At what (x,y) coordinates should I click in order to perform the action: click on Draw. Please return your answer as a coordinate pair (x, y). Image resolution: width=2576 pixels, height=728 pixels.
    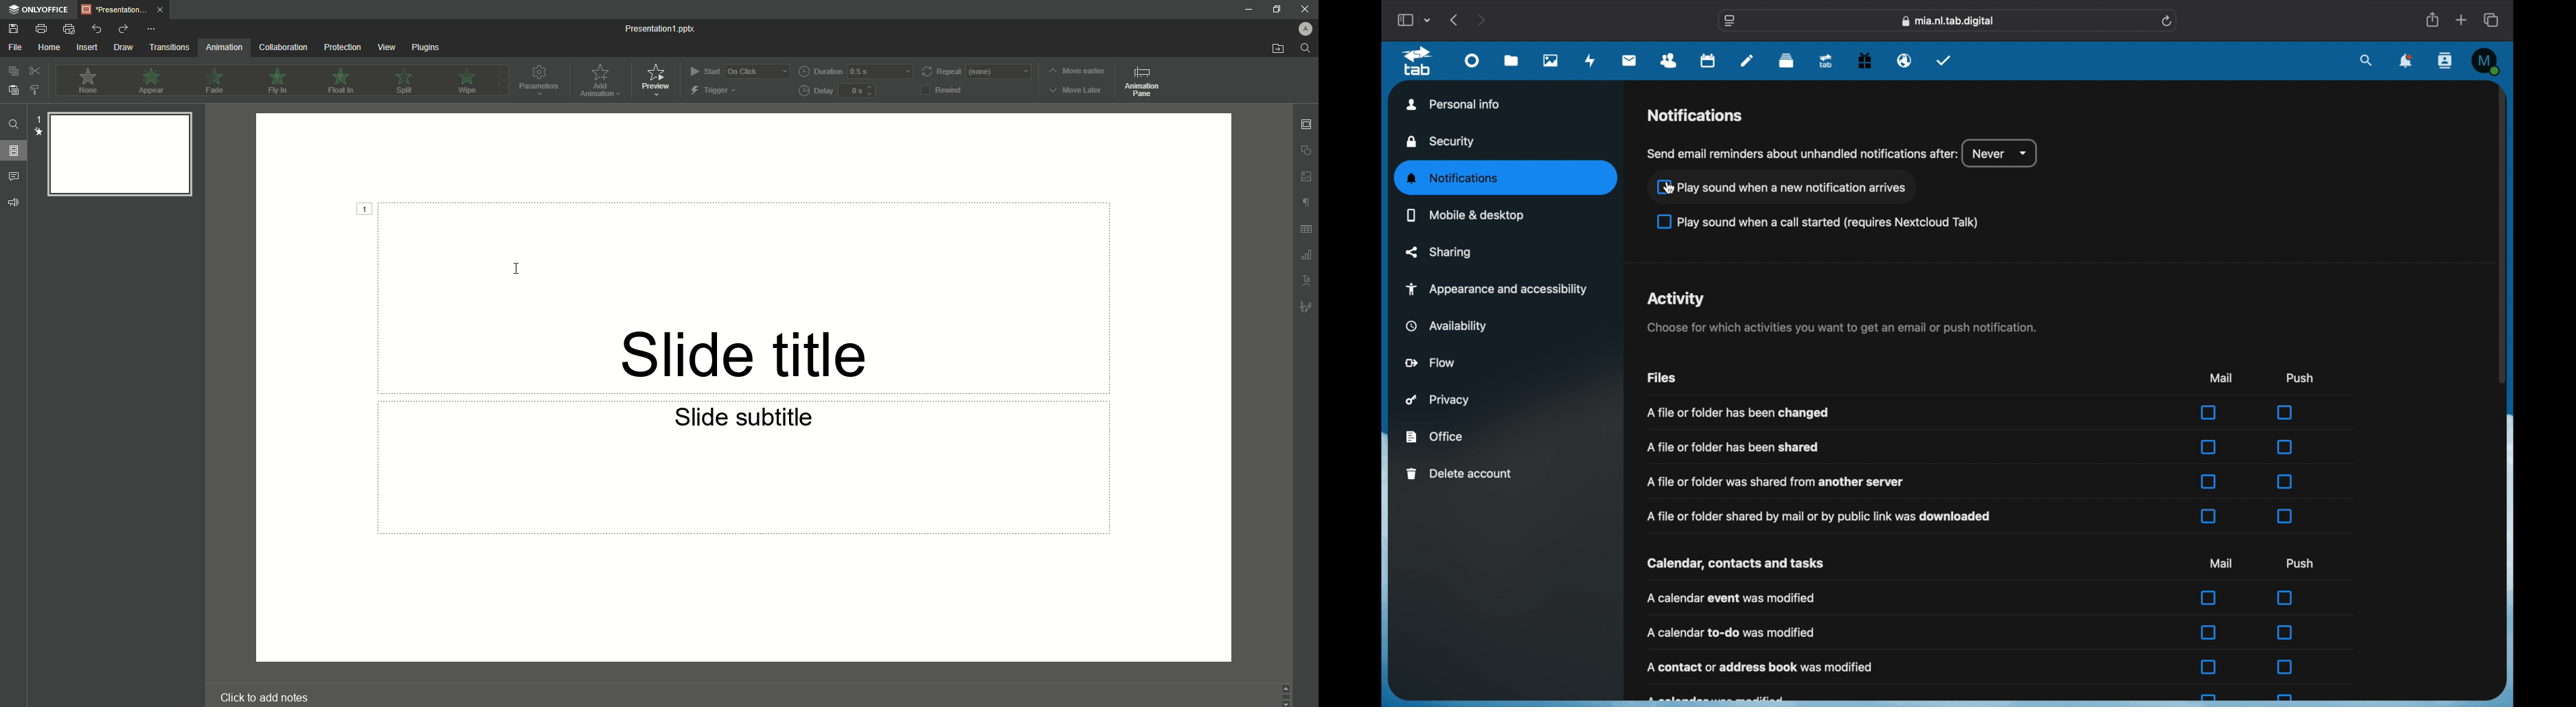
    Looking at the image, I should click on (124, 47).